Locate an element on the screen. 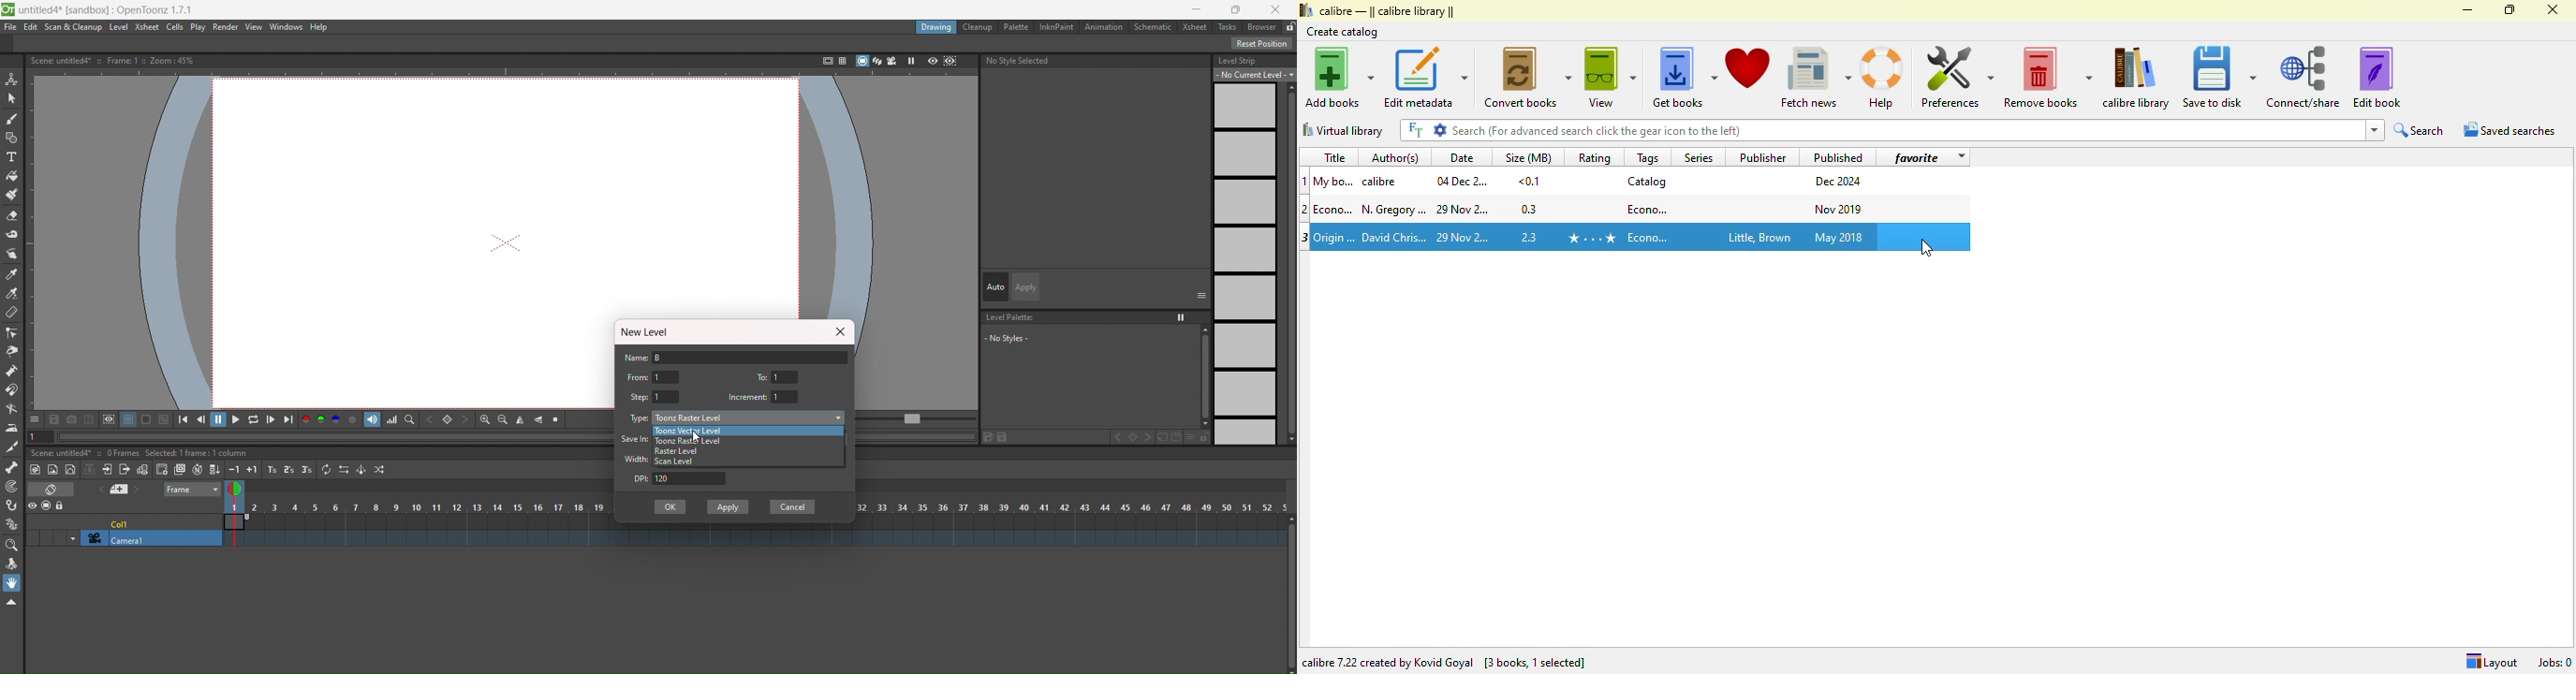 Image resolution: width=2576 pixels, height=700 pixels. render is located at coordinates (227, 27).